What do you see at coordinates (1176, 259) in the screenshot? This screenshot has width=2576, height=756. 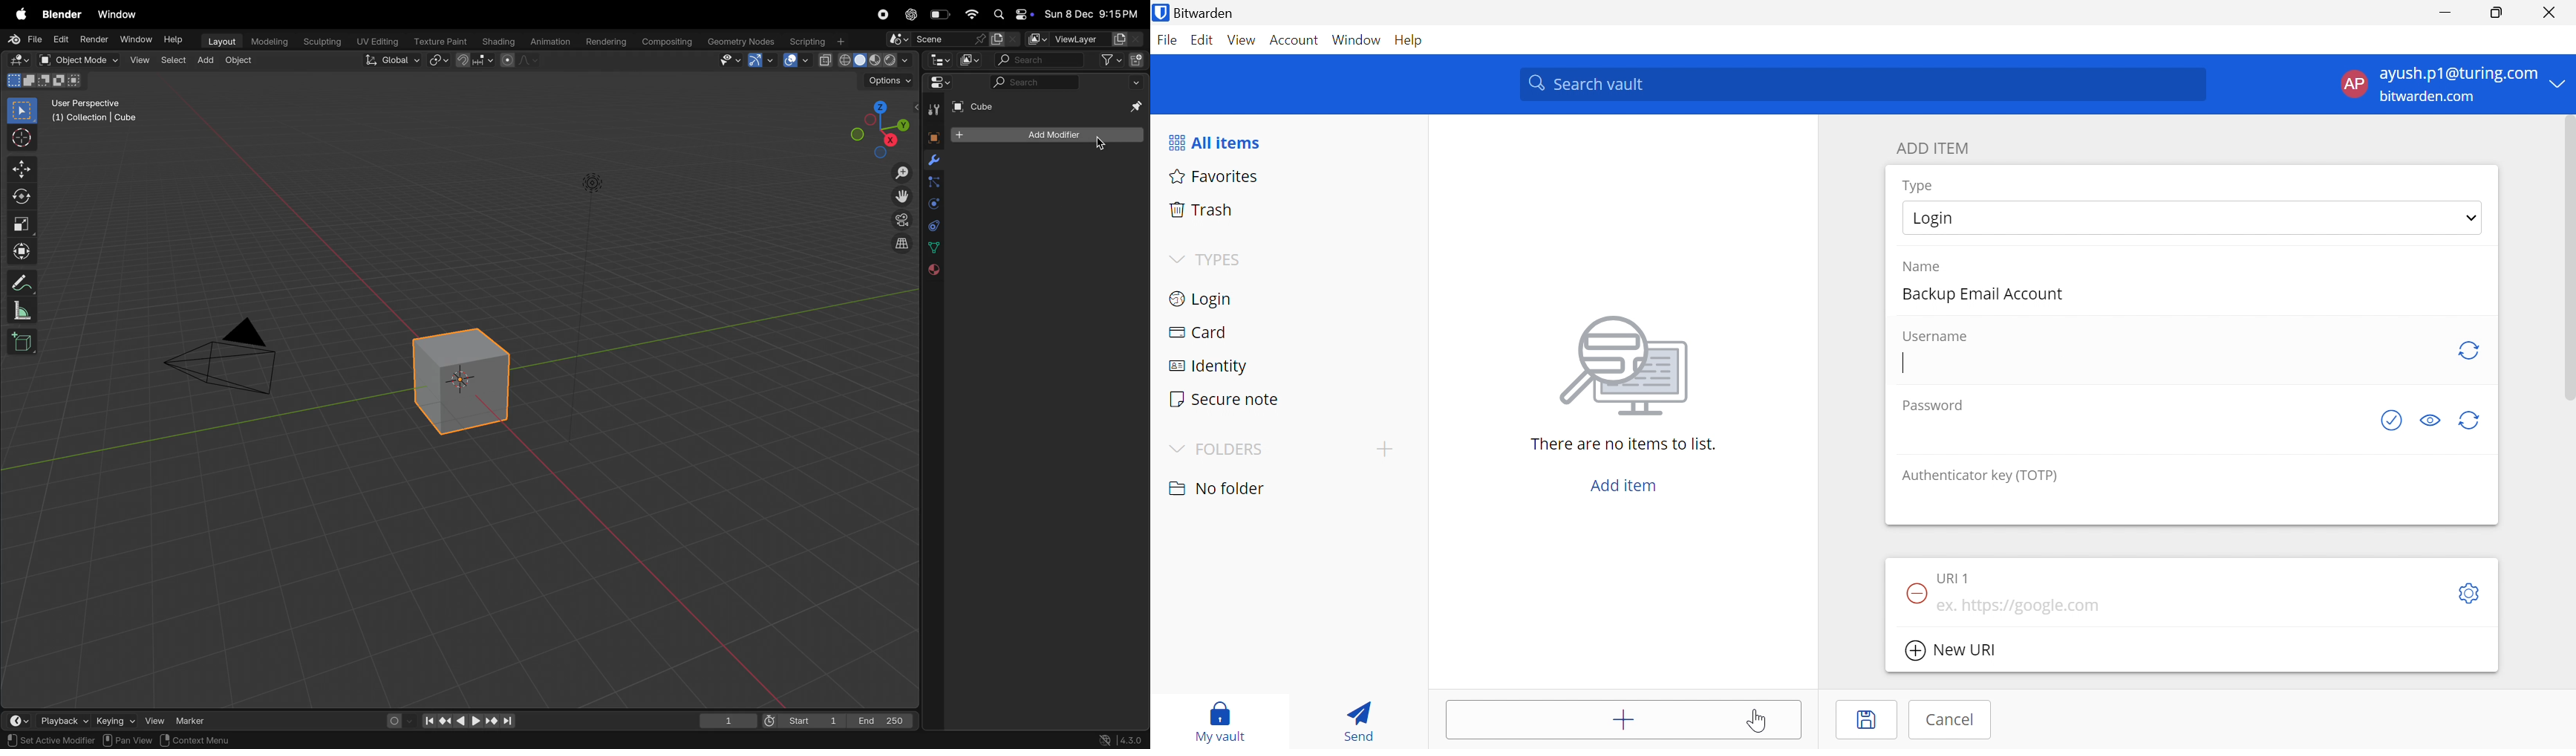 I see `Drop Down` at bounding box center [1176, 259].